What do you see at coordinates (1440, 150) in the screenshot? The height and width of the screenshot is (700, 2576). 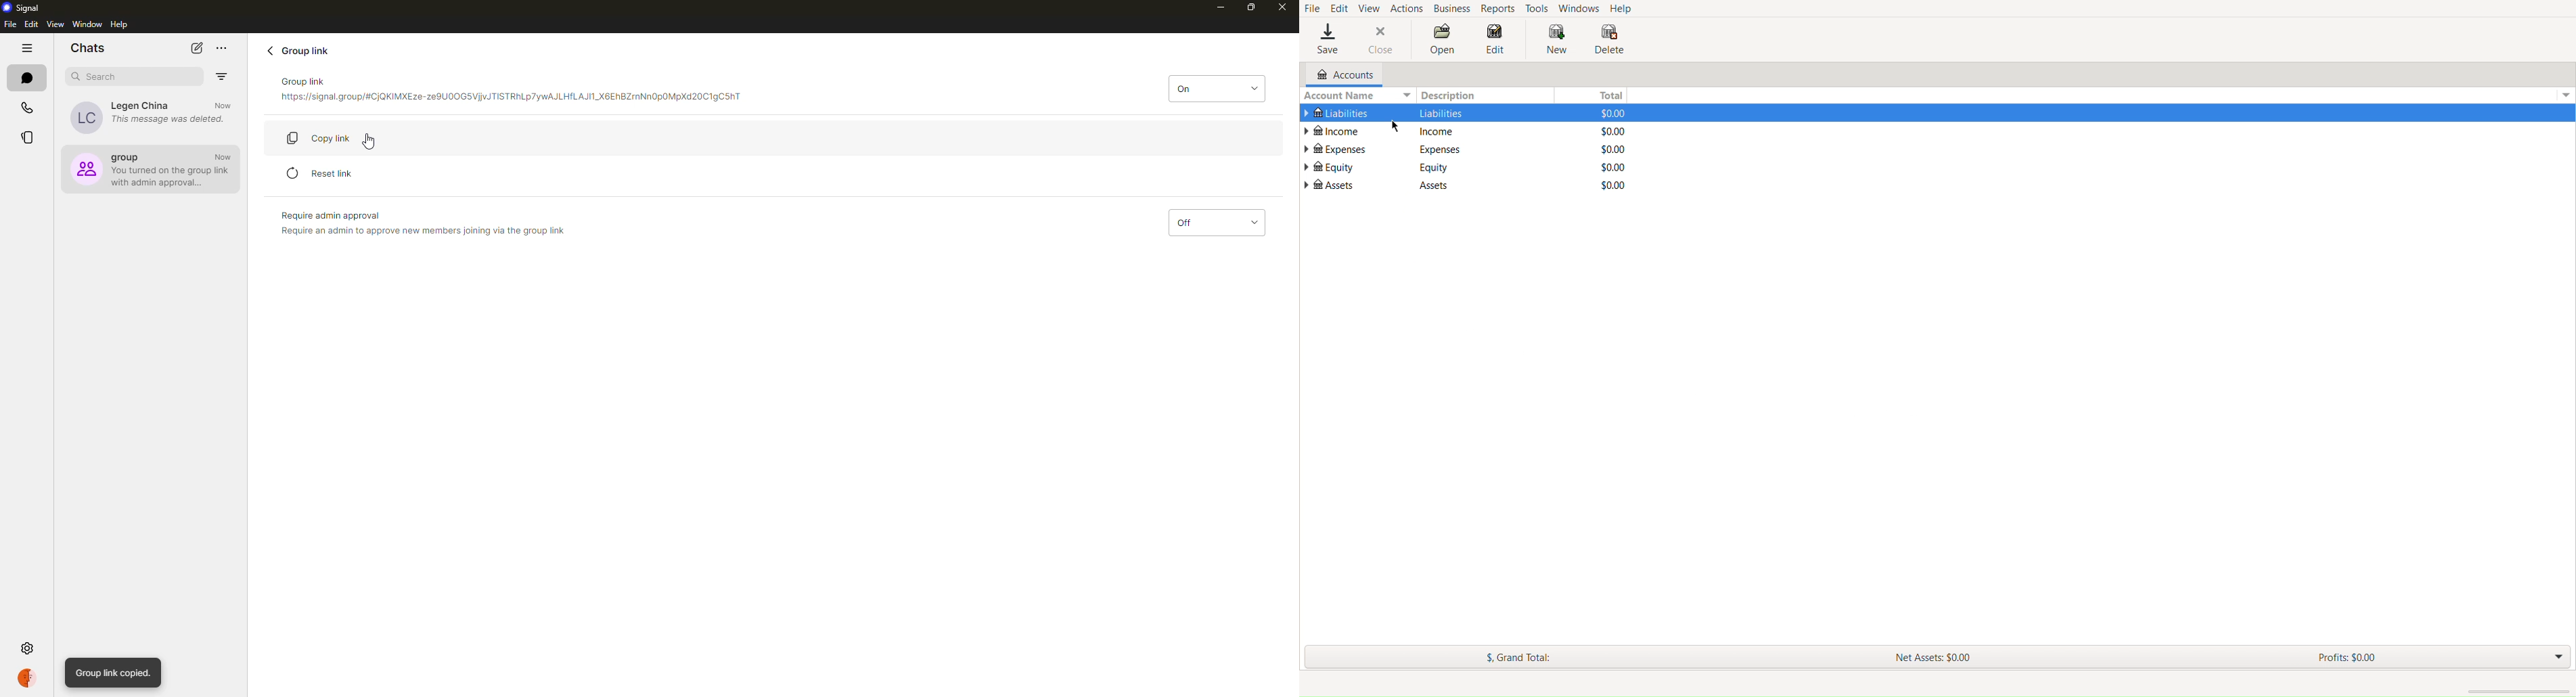 I see `Description` at bounding box center [1440, 150].